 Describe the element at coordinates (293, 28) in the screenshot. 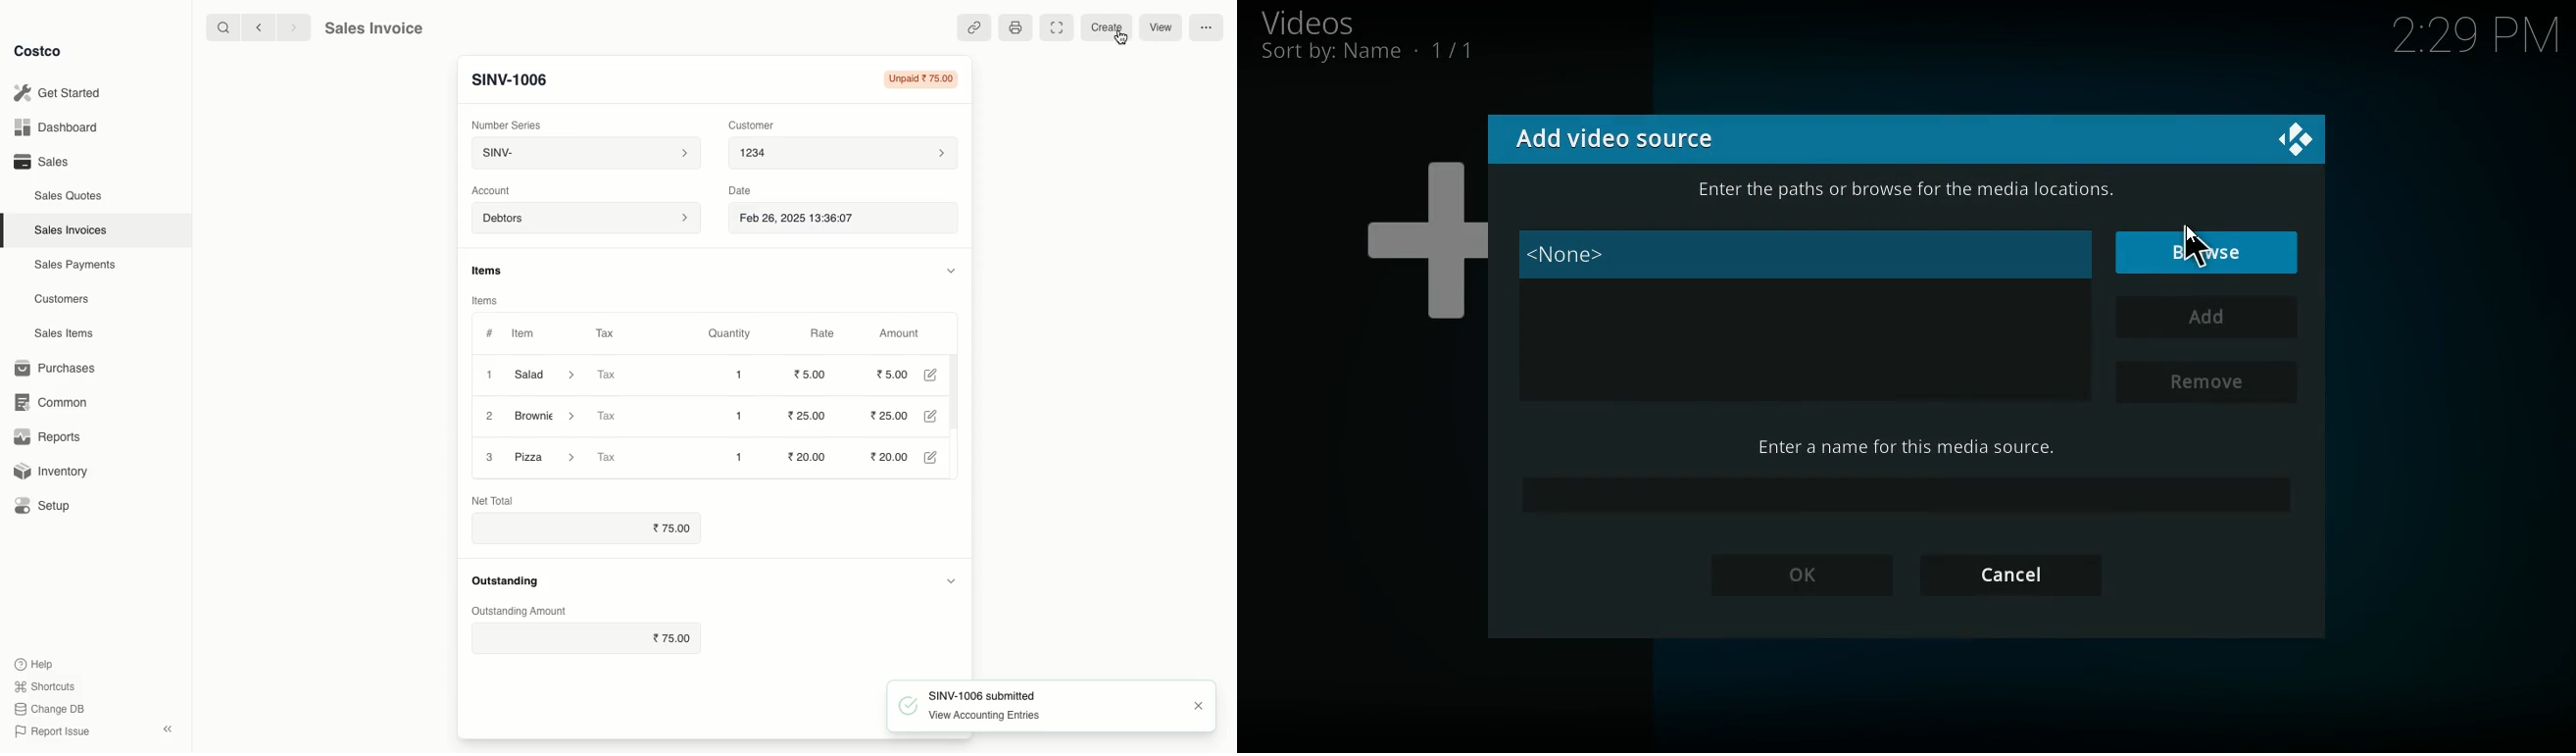

I see `Forward` at that location.